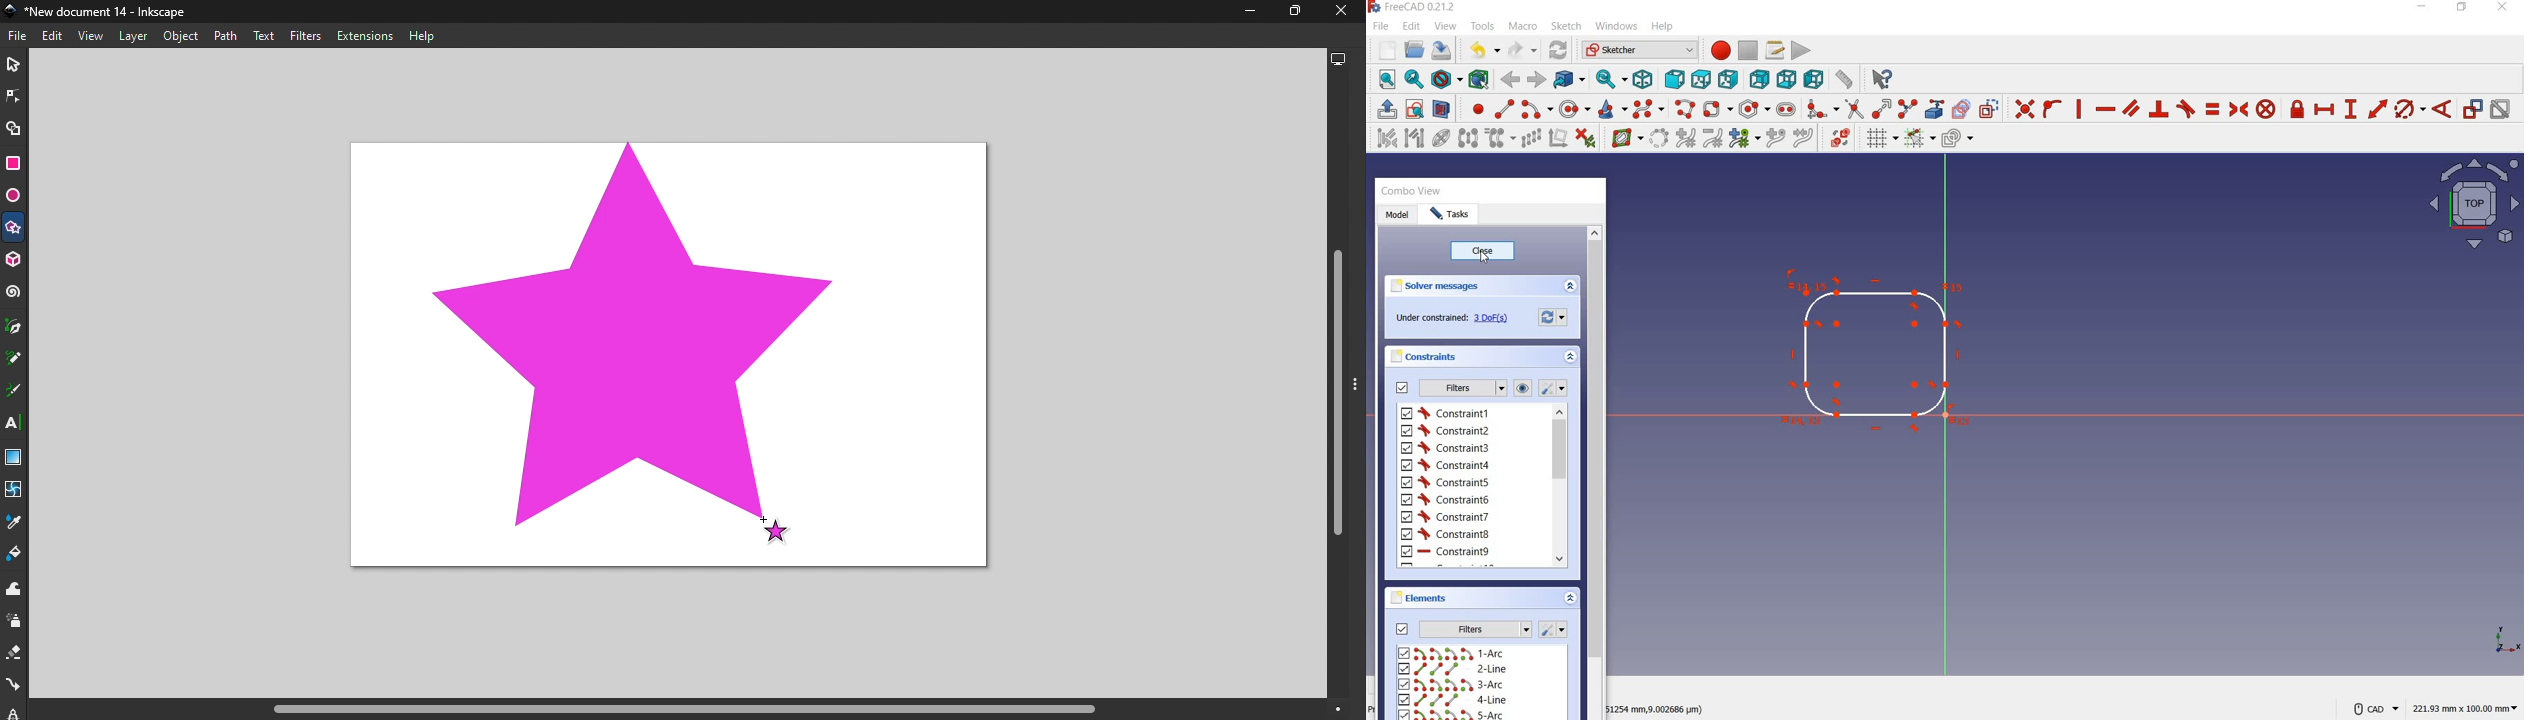  What do you see at coordinates (1458, 214) in the screenshot?
I see `tasks` at bounding box center [1458, 214].